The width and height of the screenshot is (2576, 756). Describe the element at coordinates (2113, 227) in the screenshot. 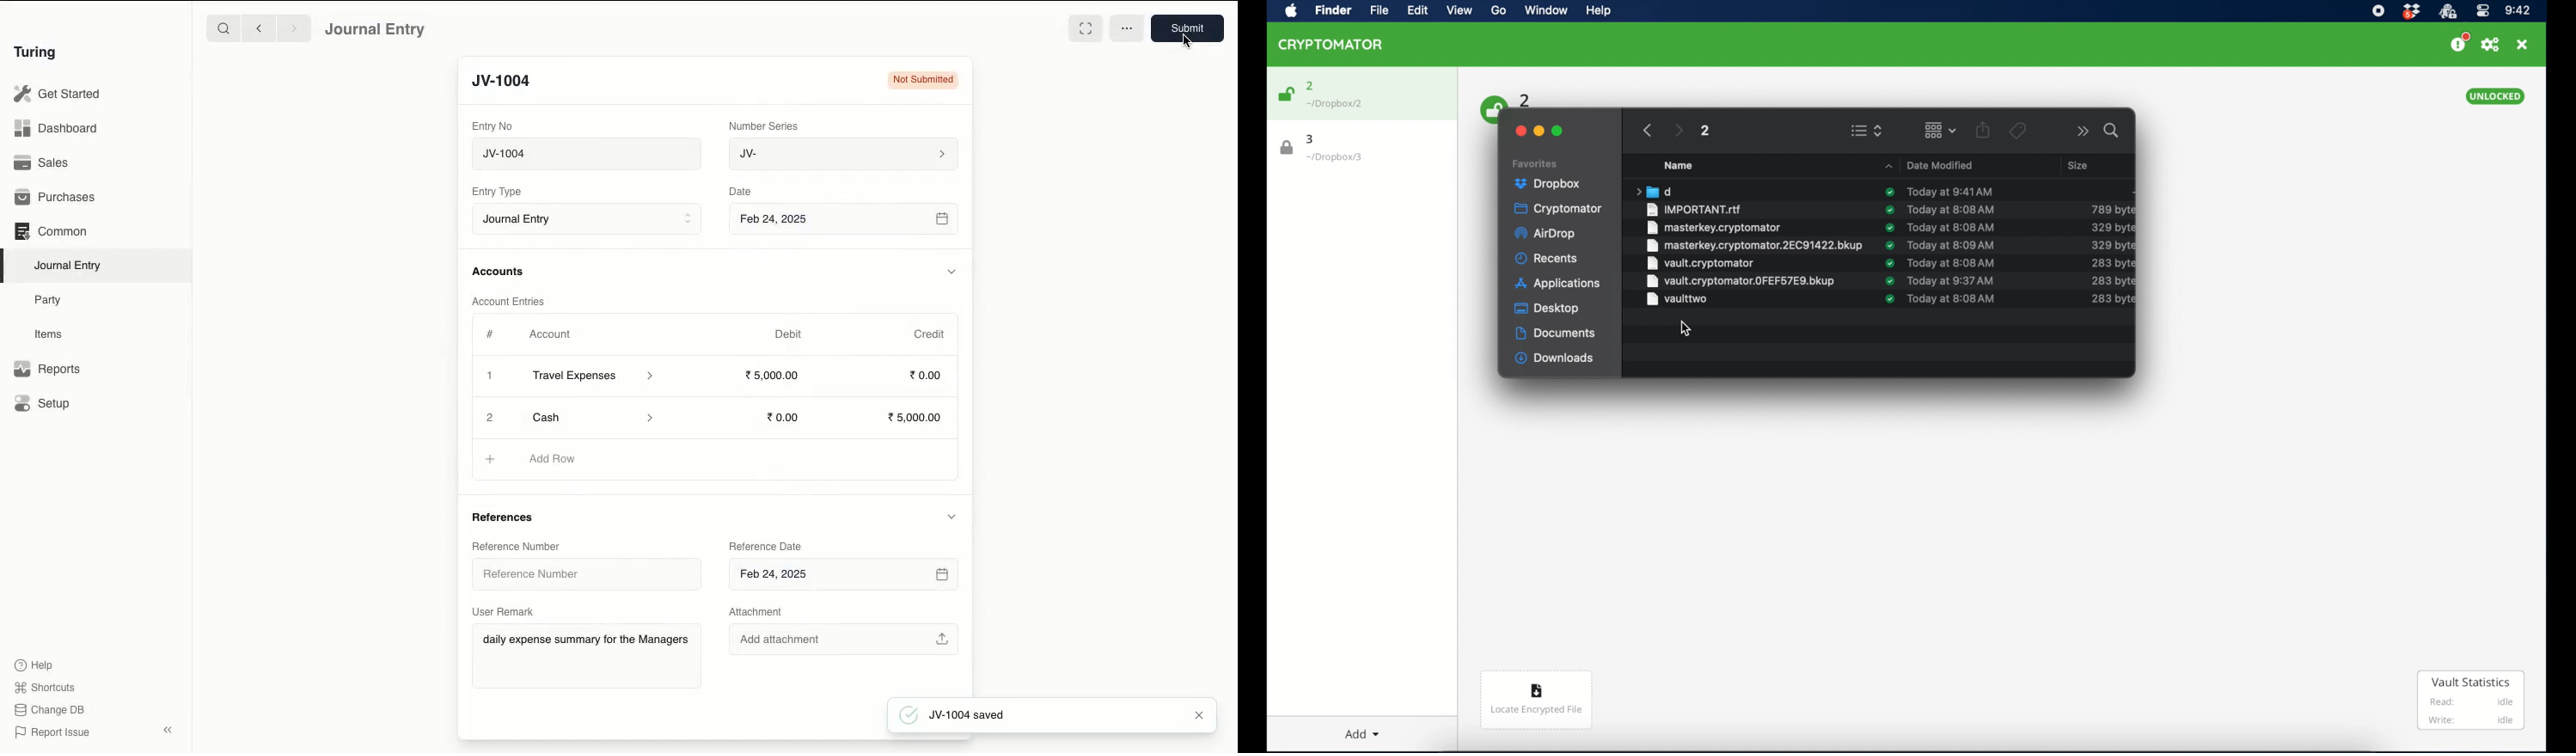

I see `size` at that location.